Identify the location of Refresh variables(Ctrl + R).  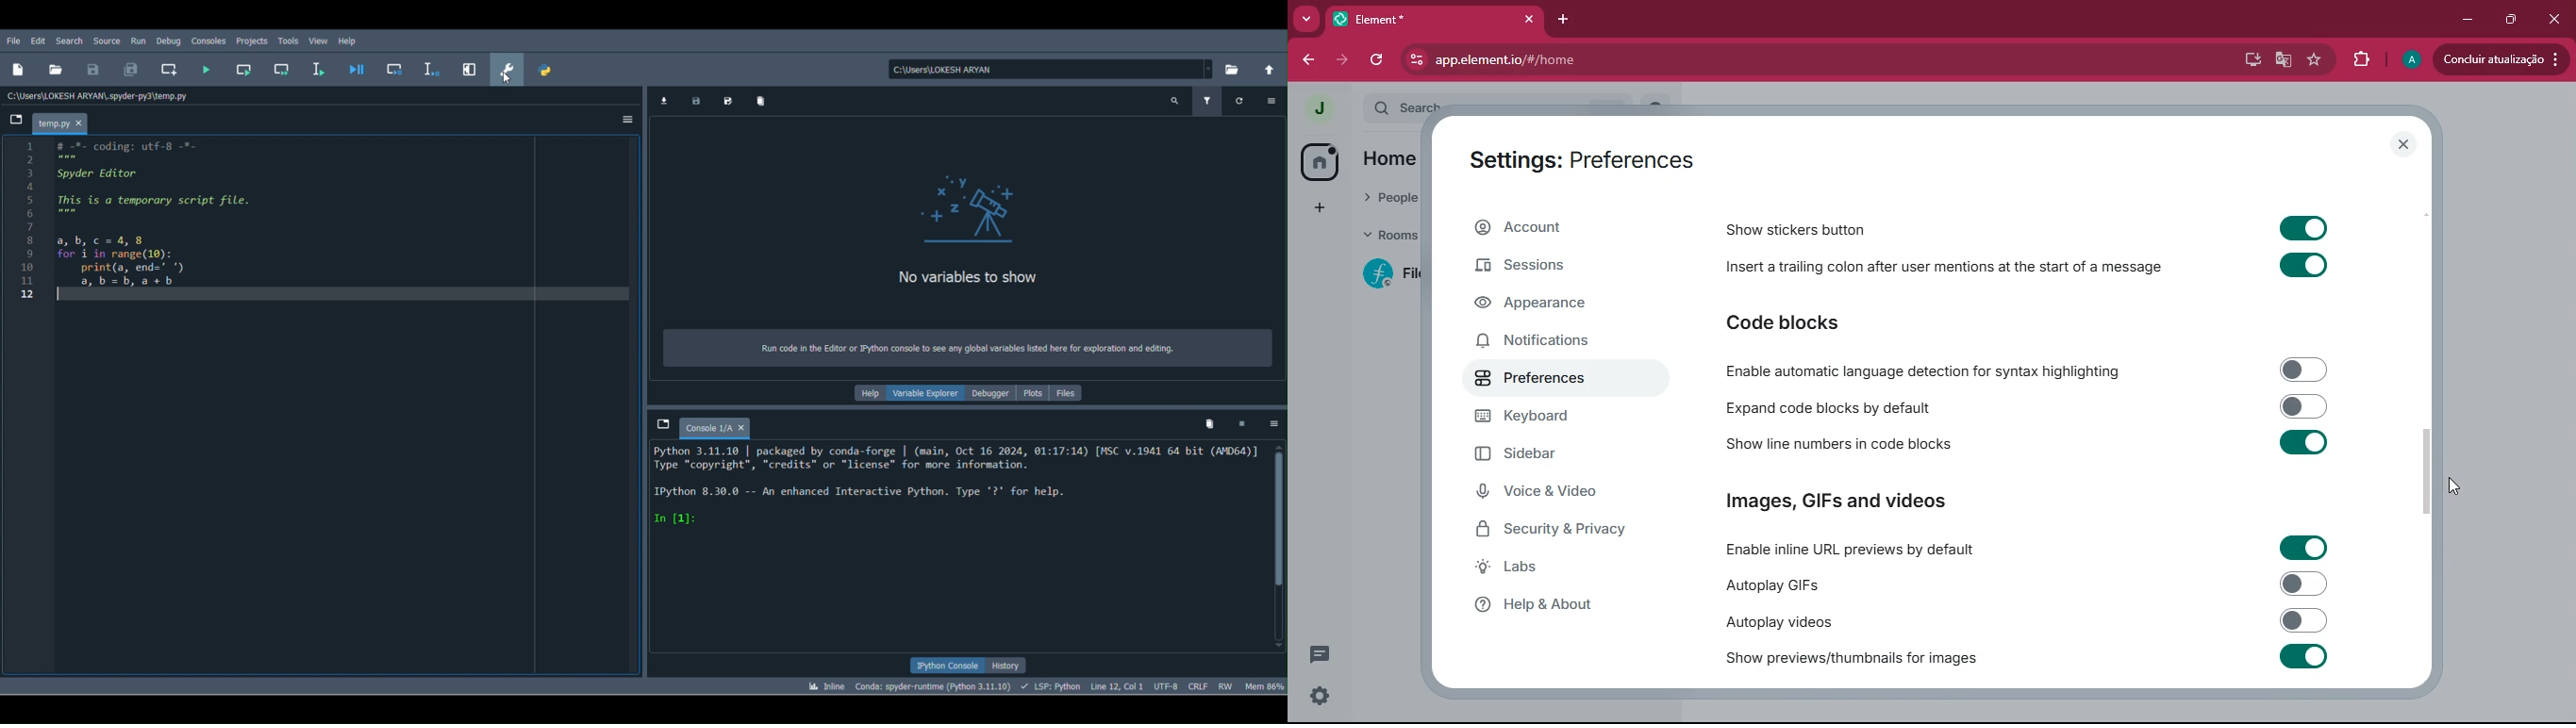
(1243, 99).